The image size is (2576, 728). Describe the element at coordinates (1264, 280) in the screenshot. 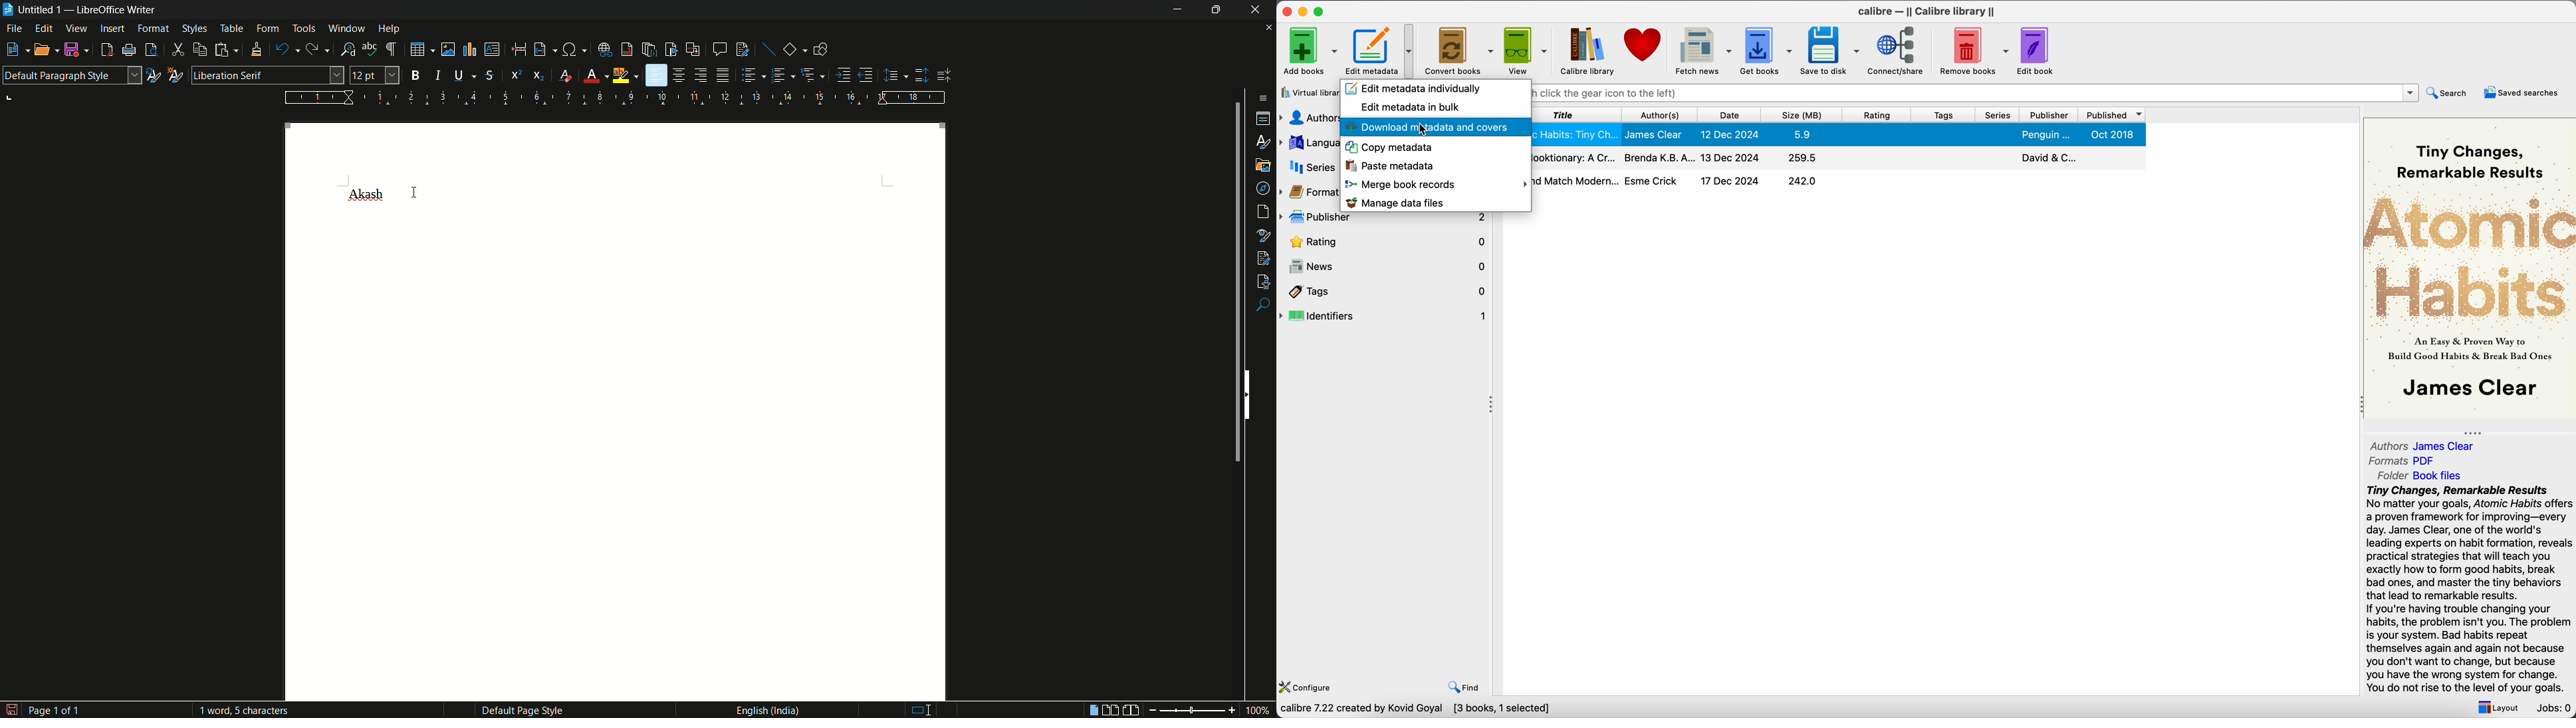

I see `accessibility check` at that location.